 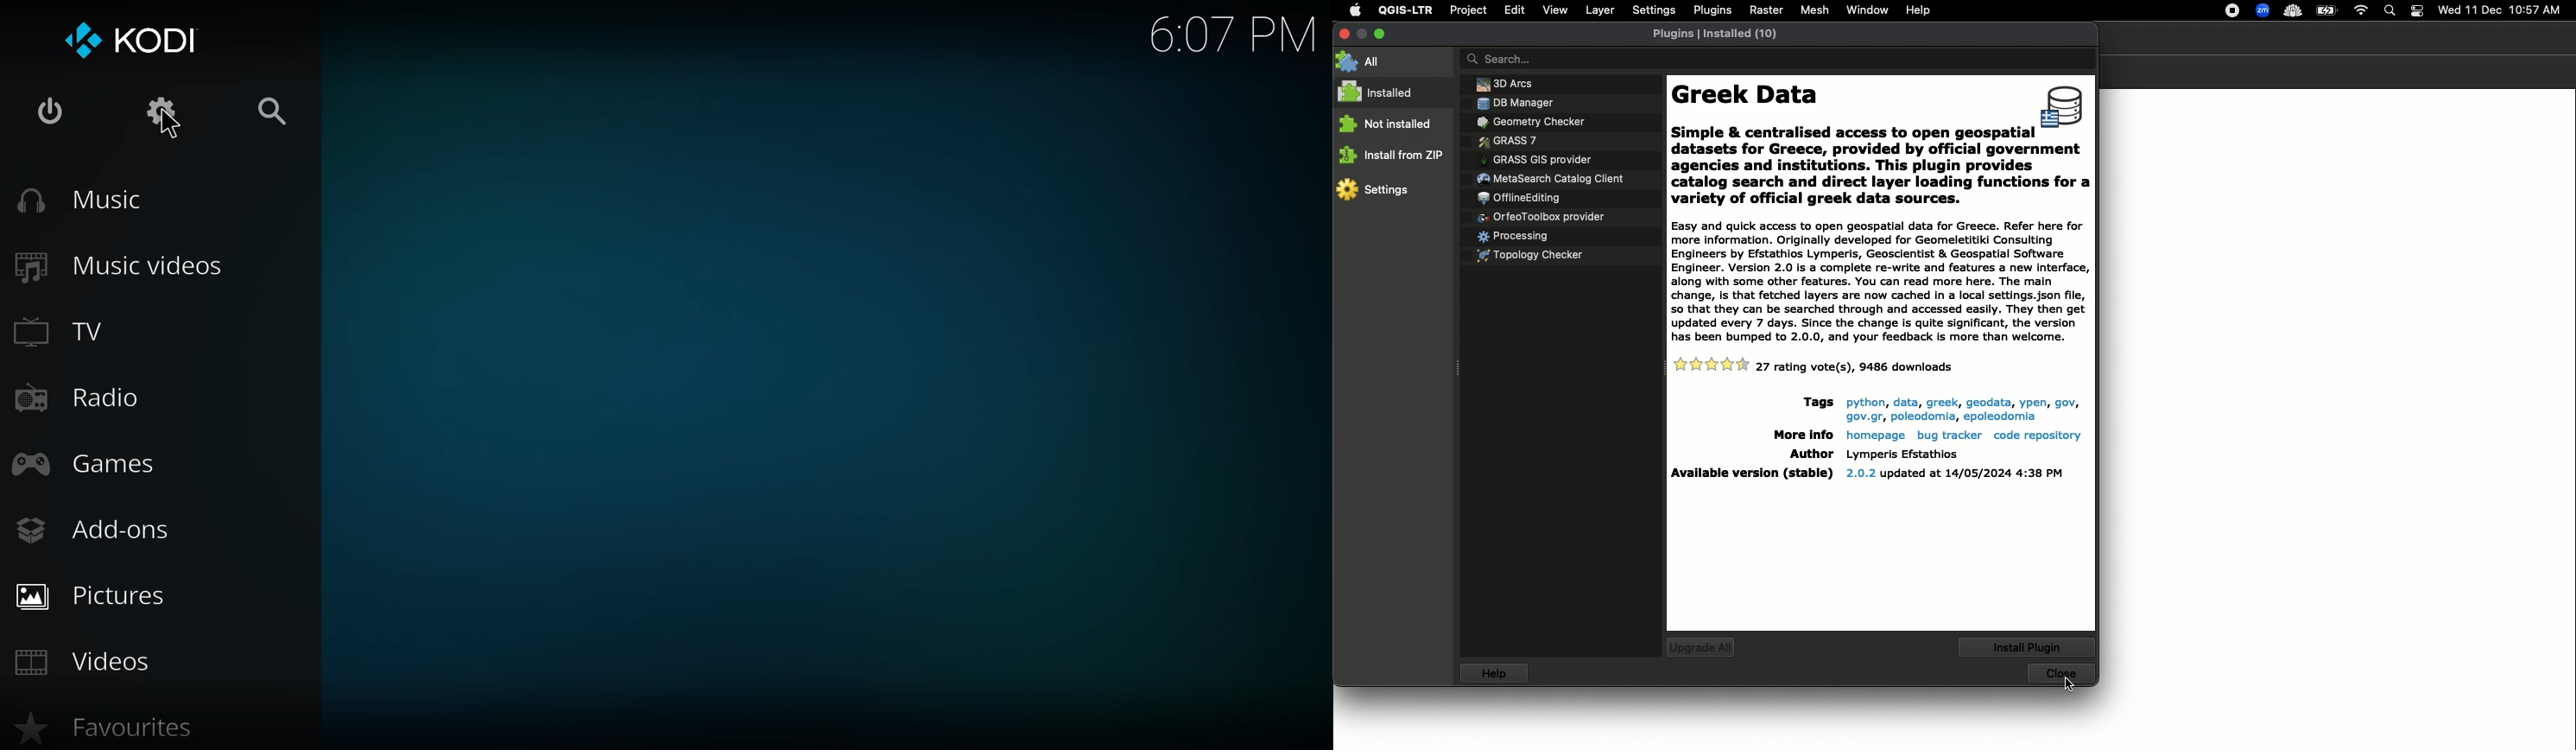 I want to click on search, so click(x=271, y=113).